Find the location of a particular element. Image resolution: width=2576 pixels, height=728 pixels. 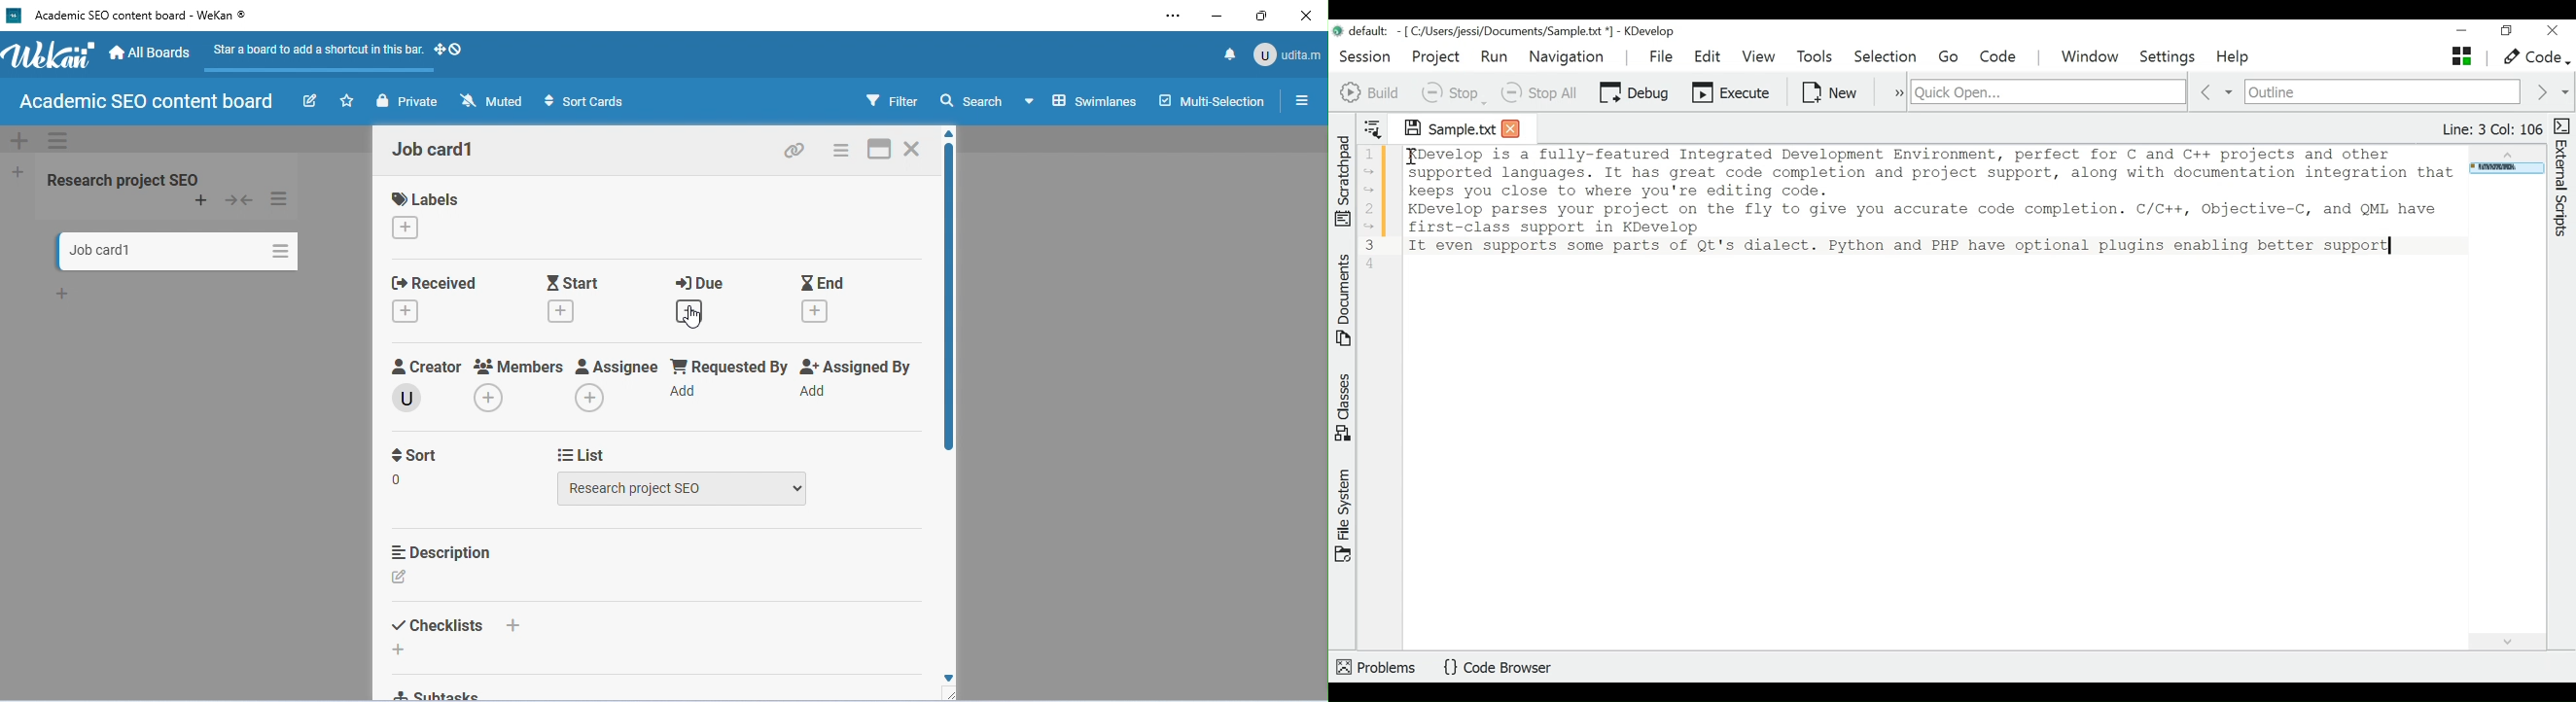

sort cards is located at coordinates (582, 101).